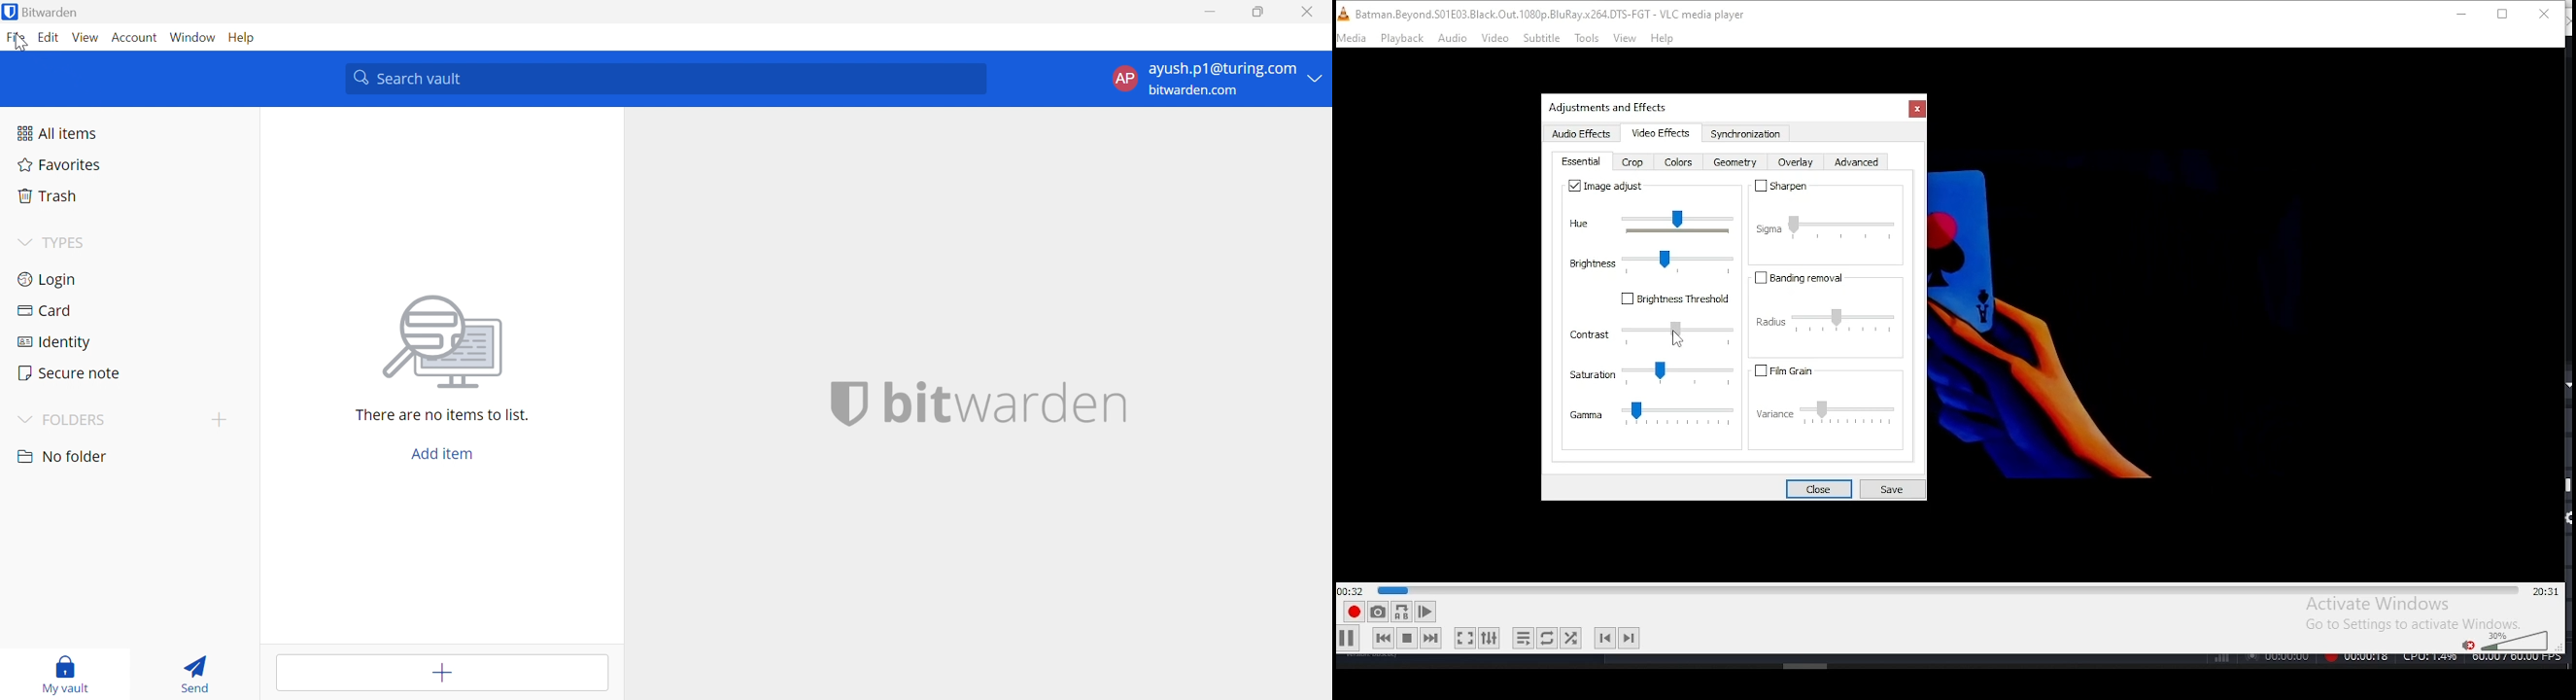 This screenshot has width=2576, height=700. What do you see at coordinates (1631, 636) in the screenshot?
I see `next chapter` at bounding box center [1631, 636].